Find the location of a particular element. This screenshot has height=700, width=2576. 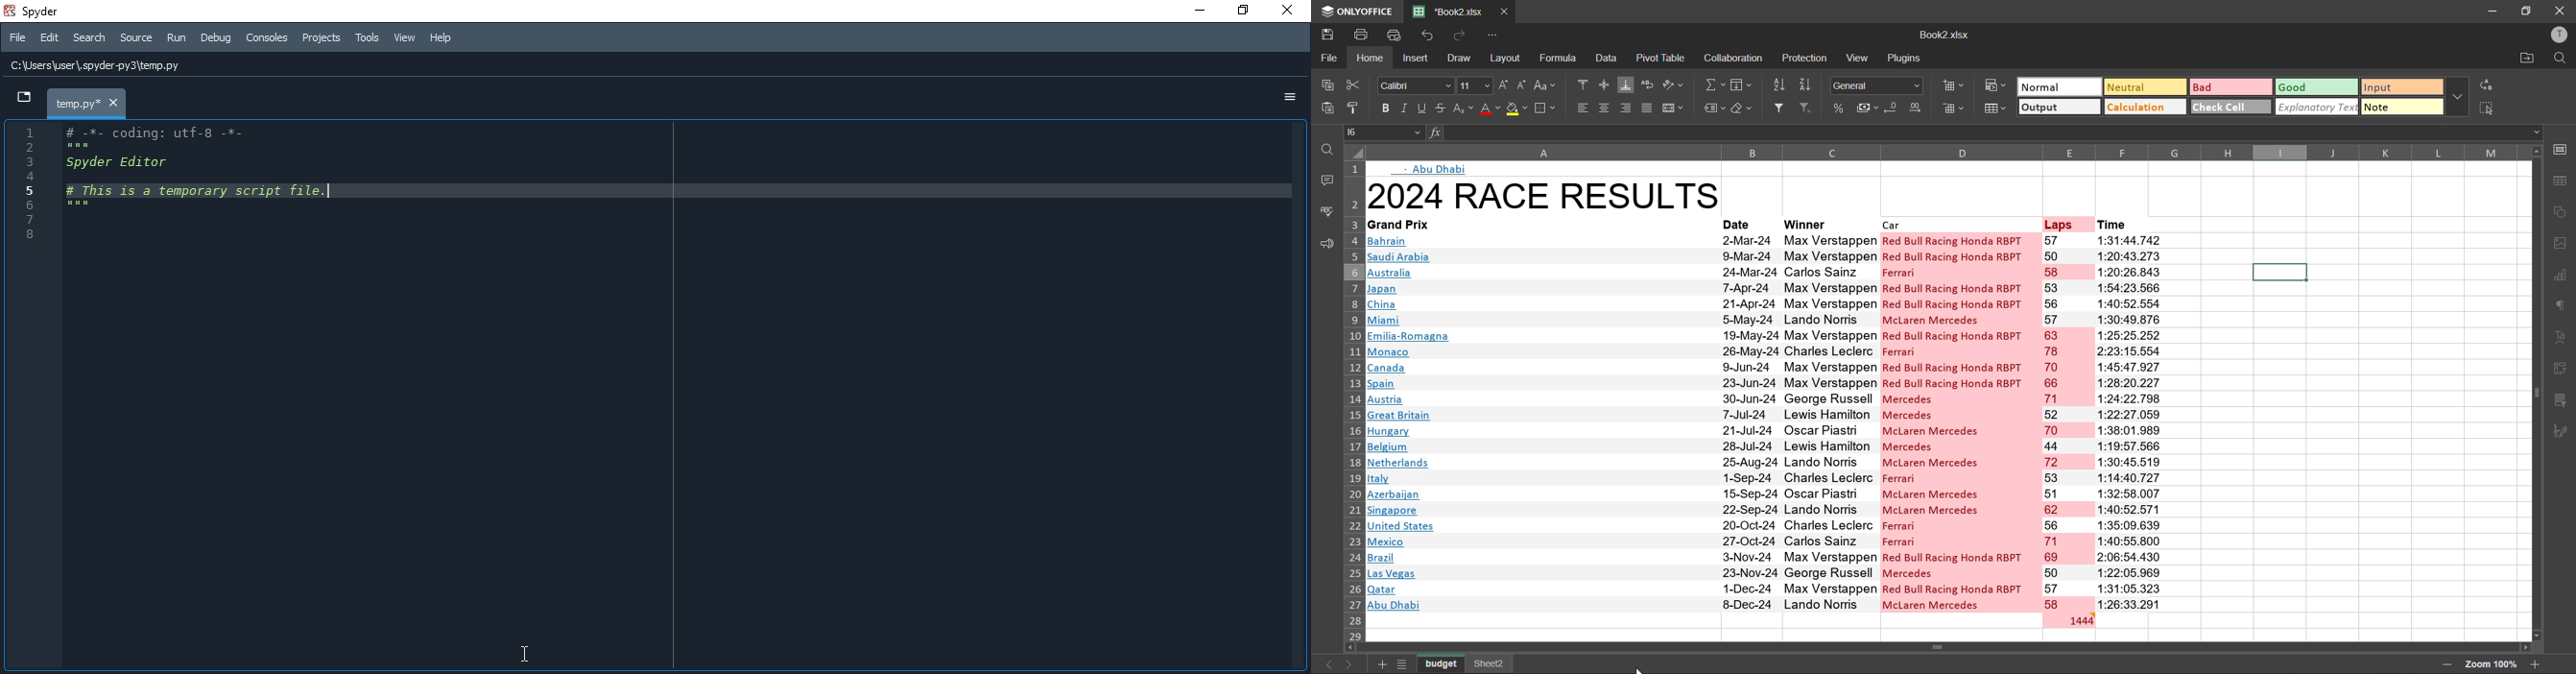

Debug is located at coordinates (215, 38).